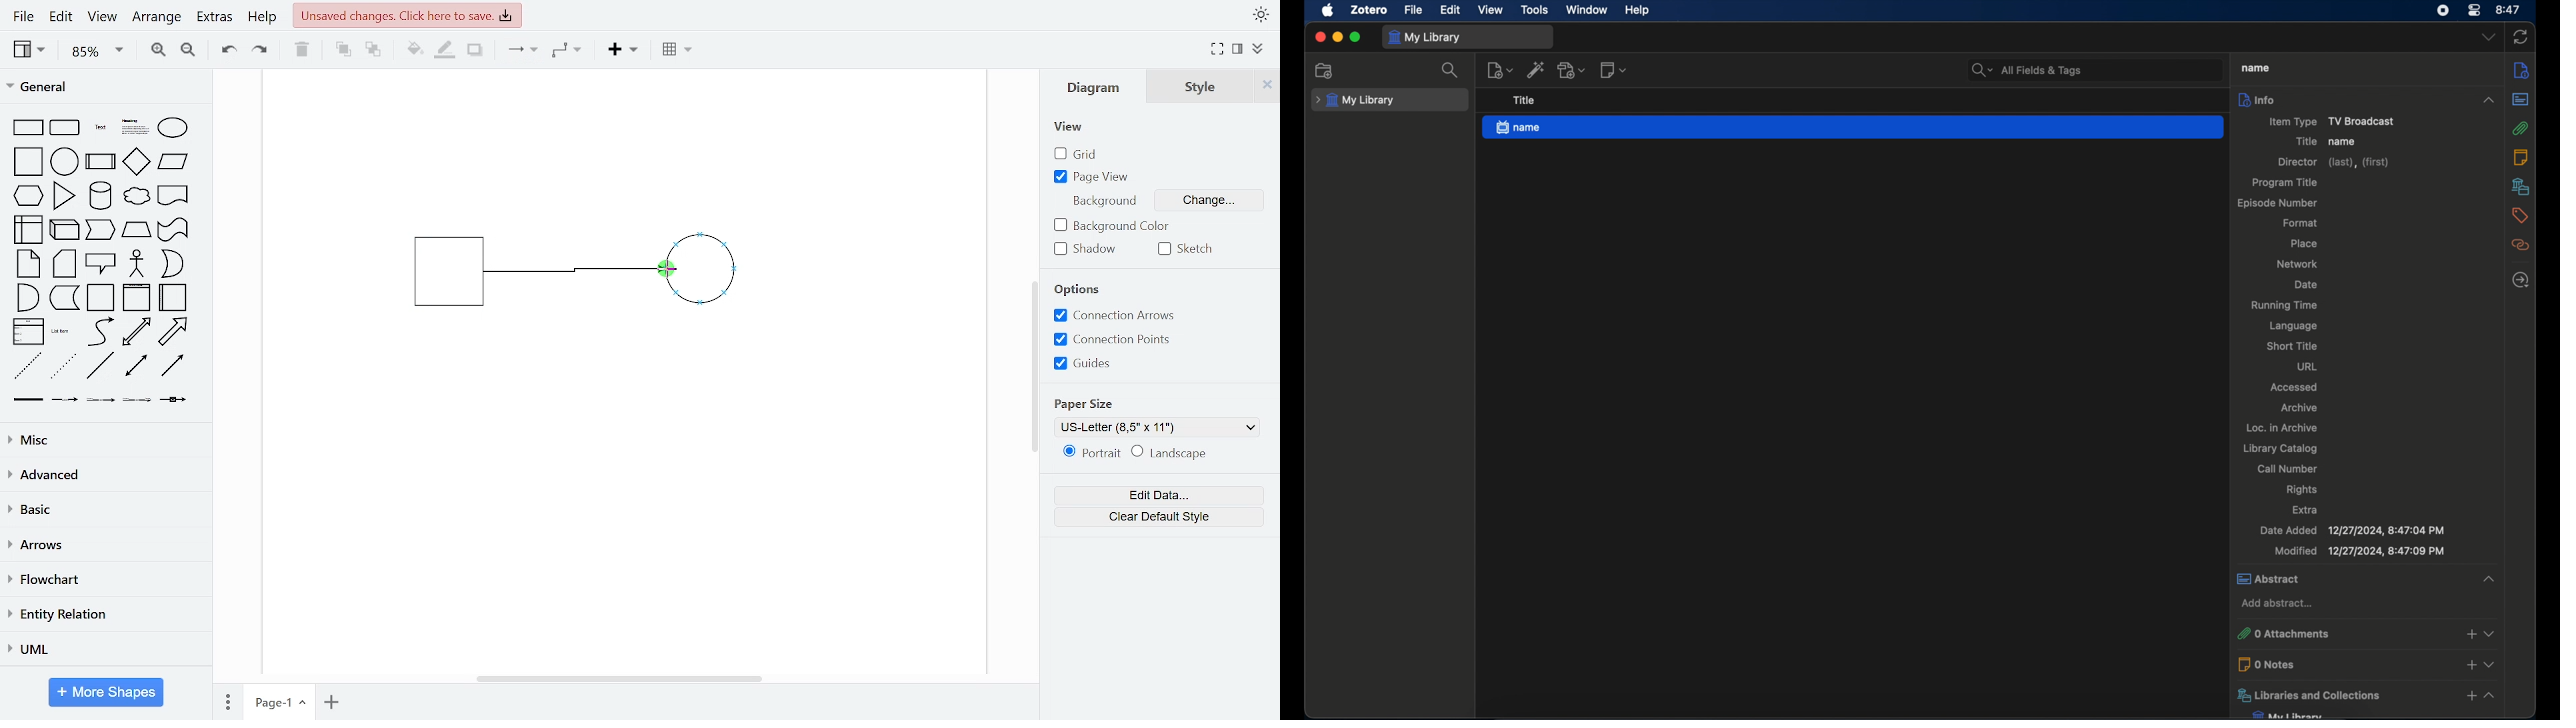 The width and height of the screenshot is (2576, 728). Describe the element at coordinates (2488, 37) in the screenshot. I see `dropdown` at that location.